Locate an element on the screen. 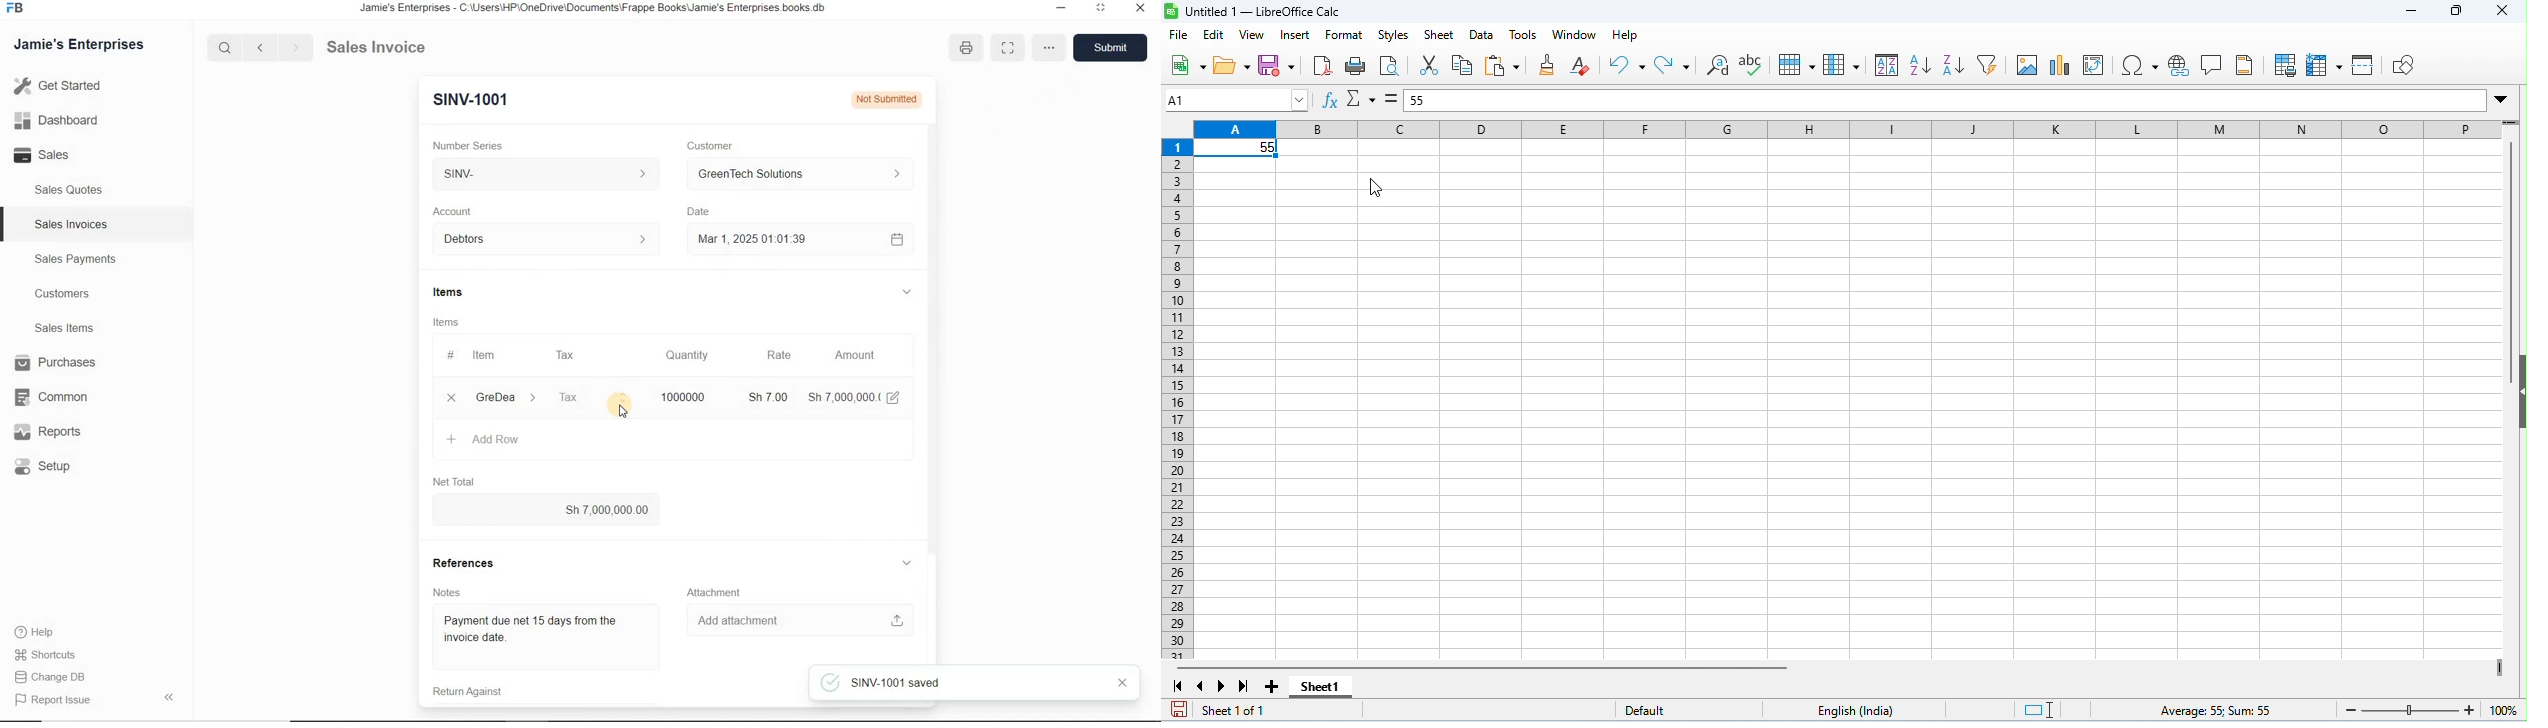 Image resolution: width=2548 pixels, height=728 pixels. insert hyperlink is located at coordinates (2180, 66).